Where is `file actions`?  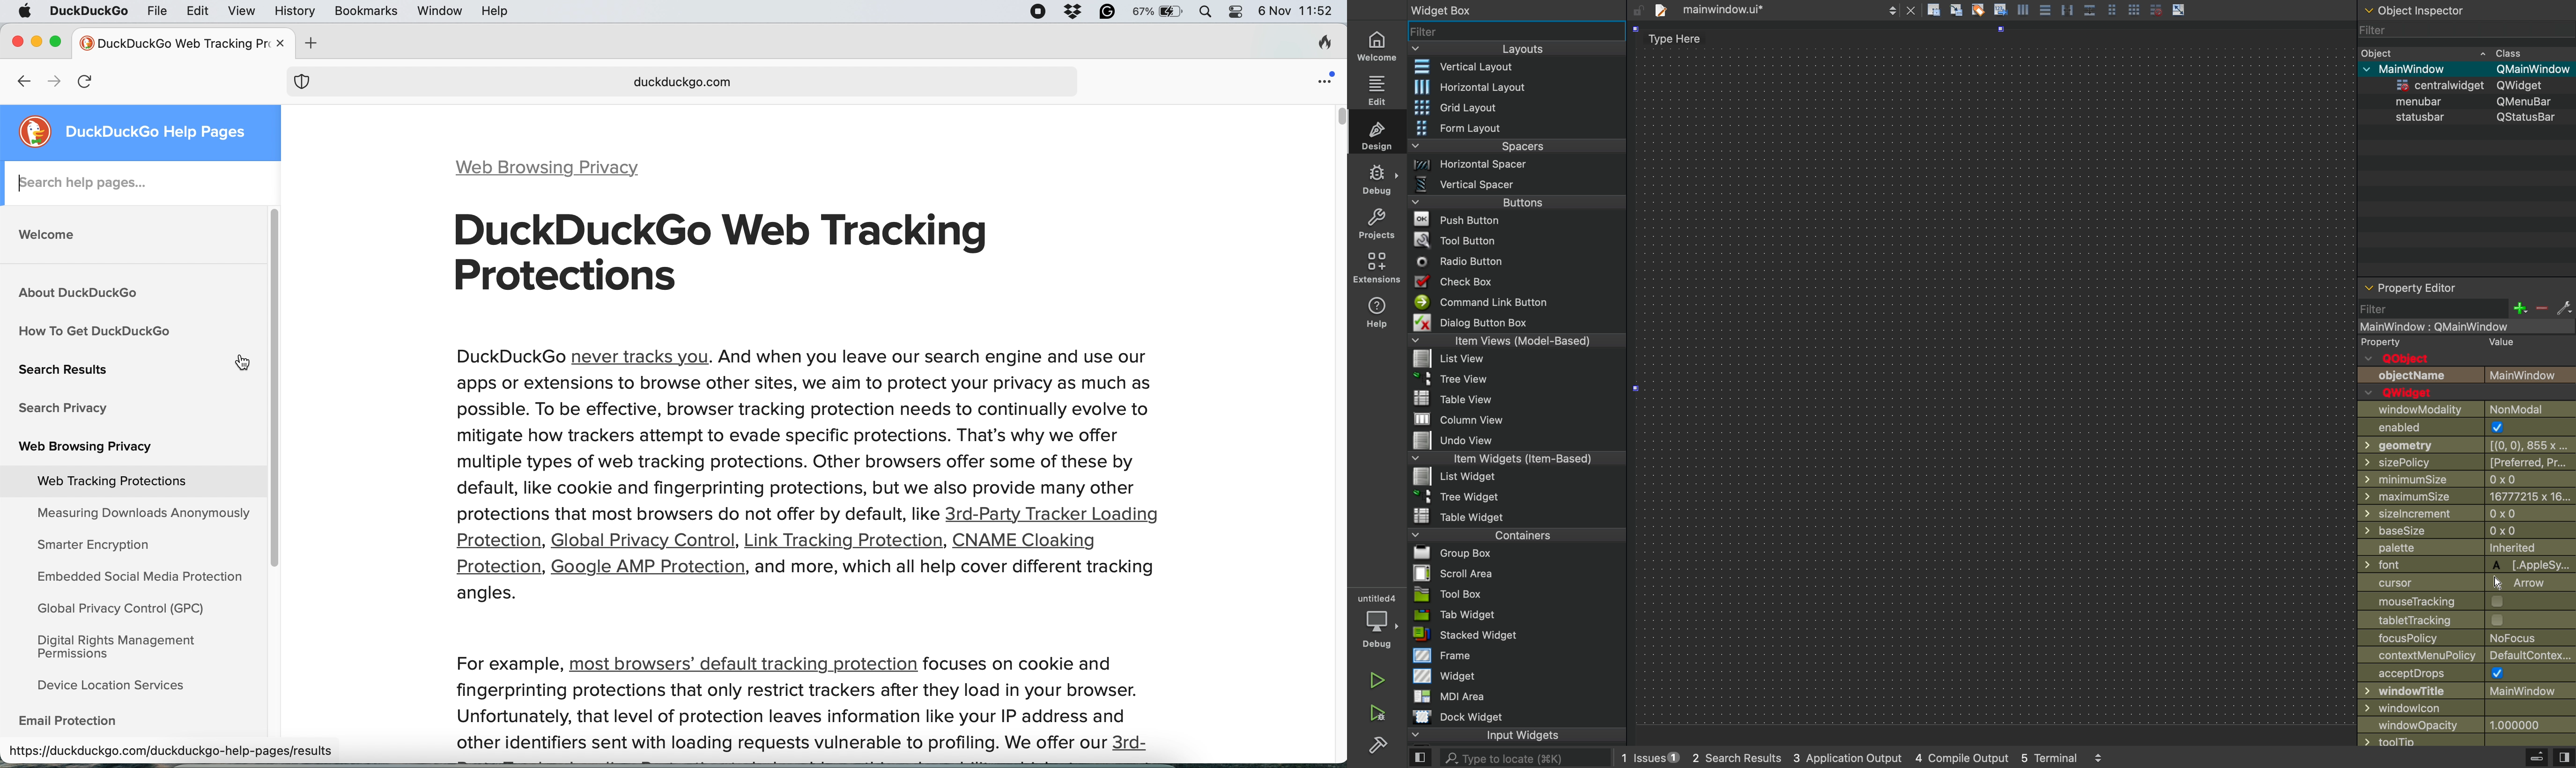
file actions is located at coordinates (1933, 12).